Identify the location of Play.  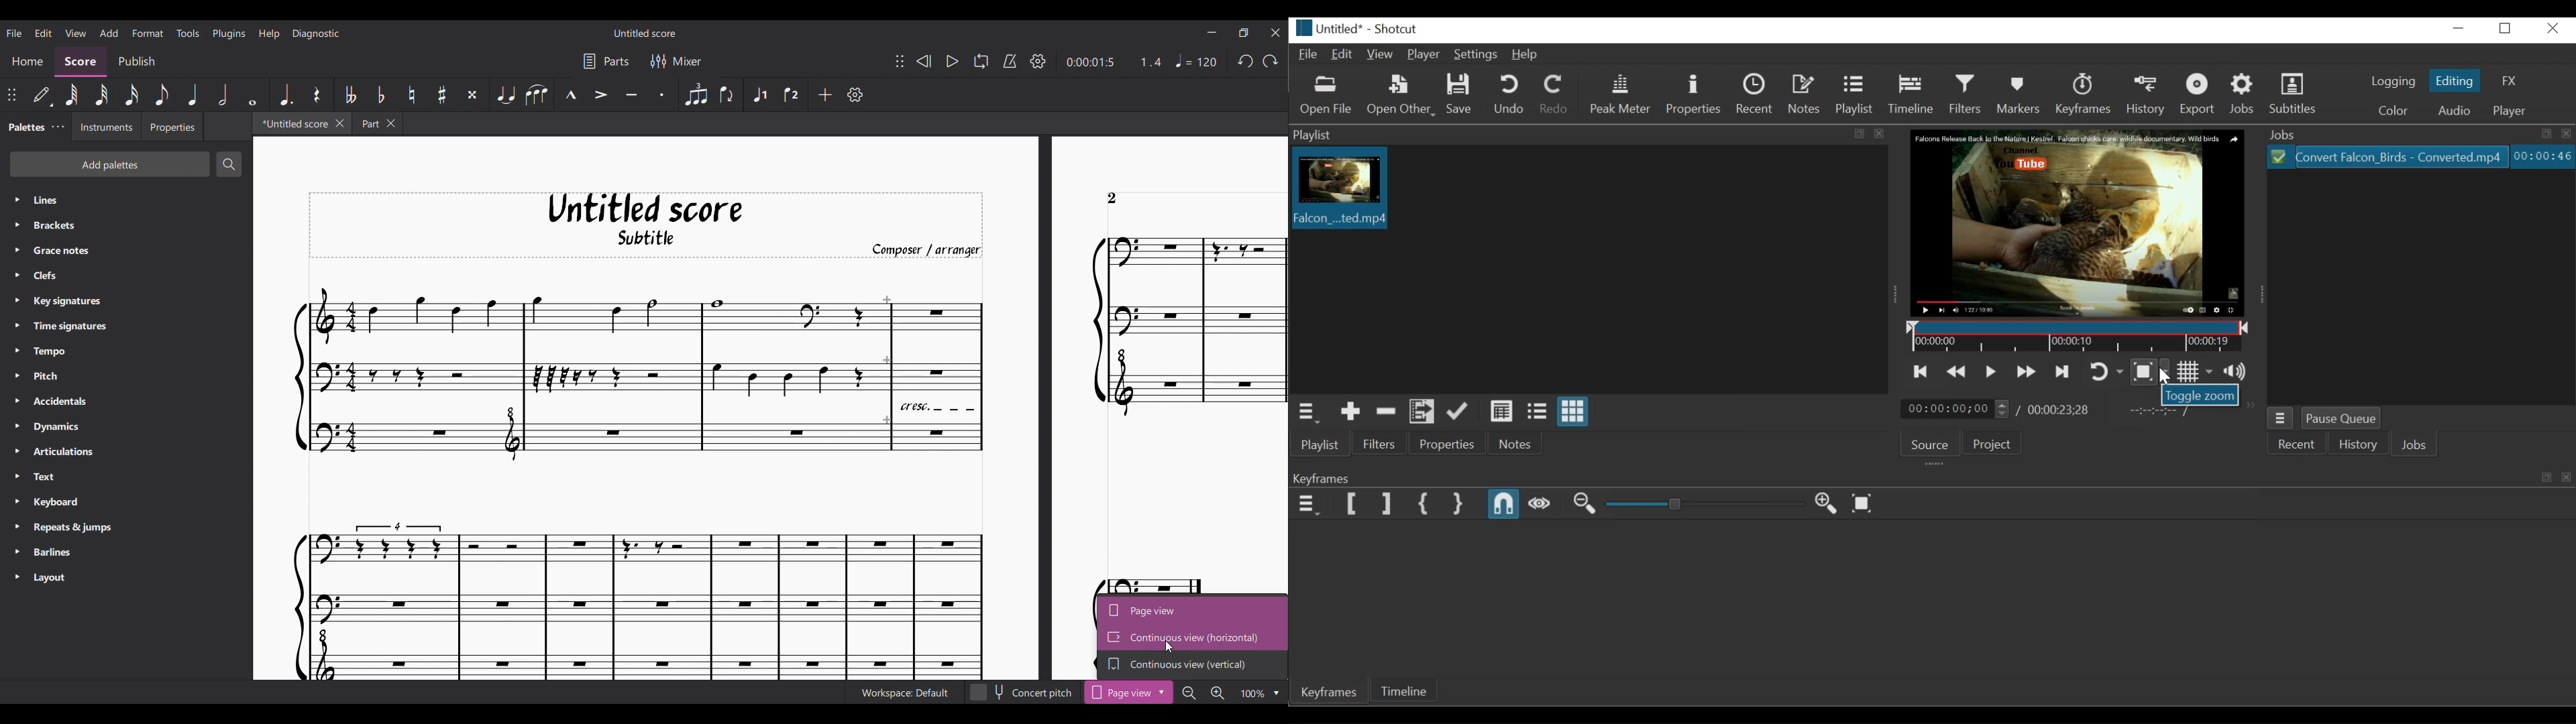
(953, 61).